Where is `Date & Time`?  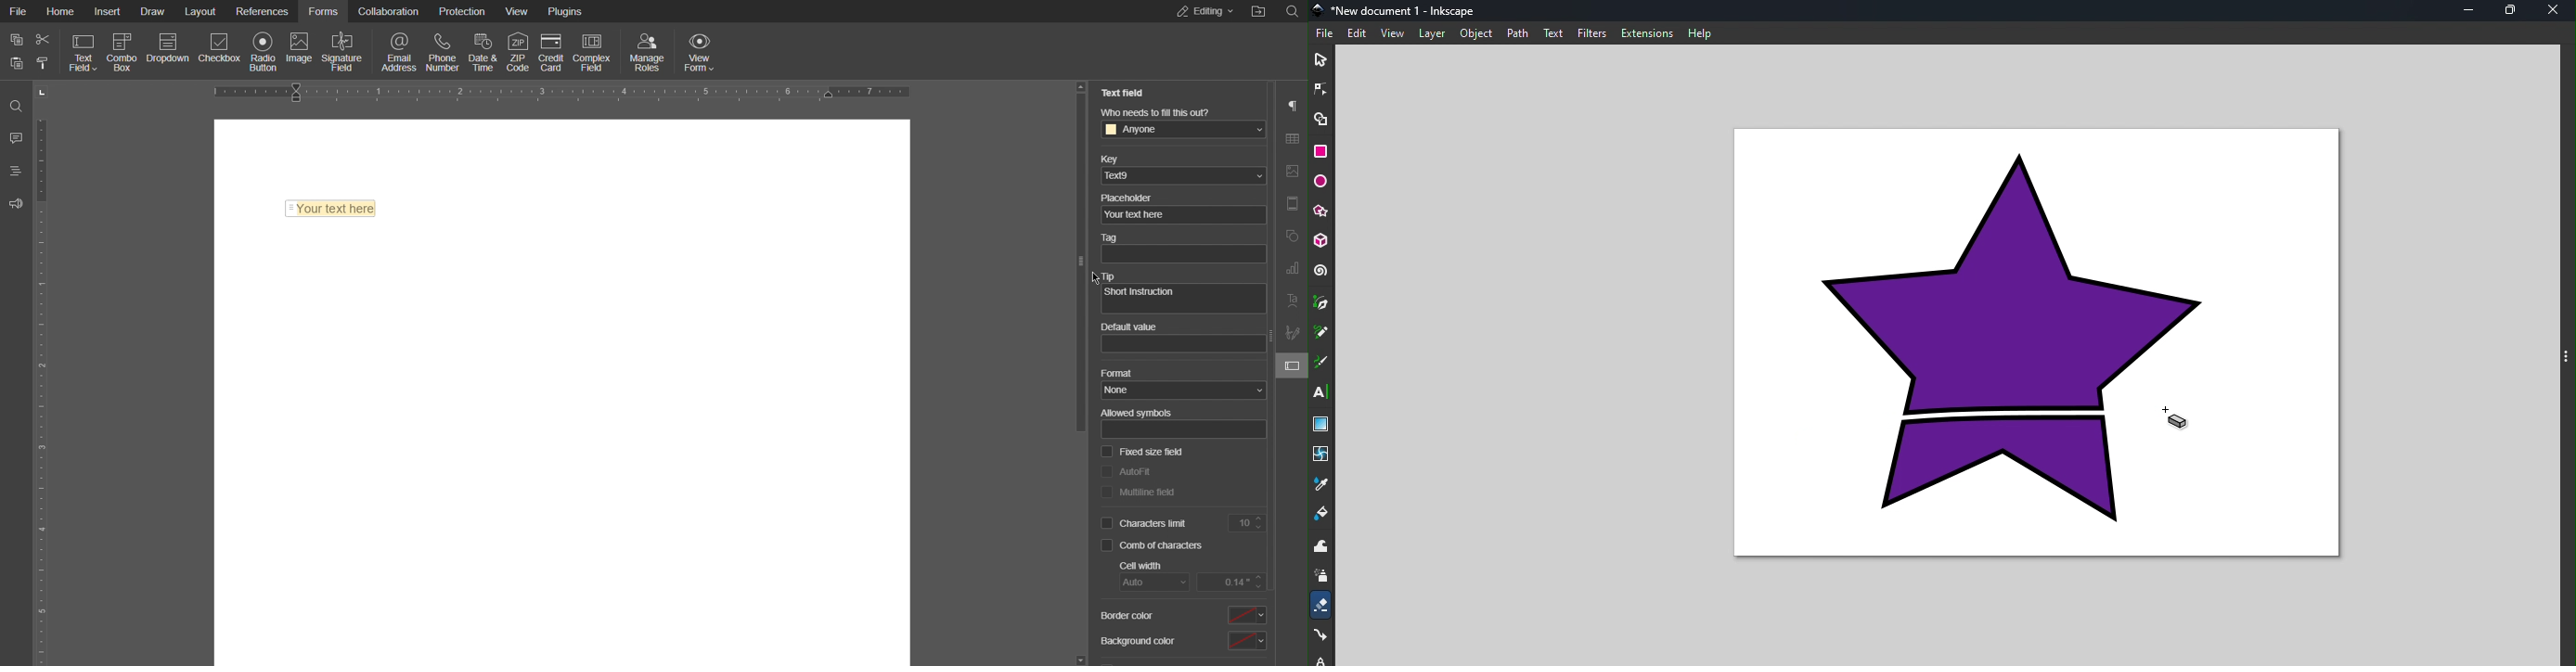 Date & Time is located at coordinates (481, 50).